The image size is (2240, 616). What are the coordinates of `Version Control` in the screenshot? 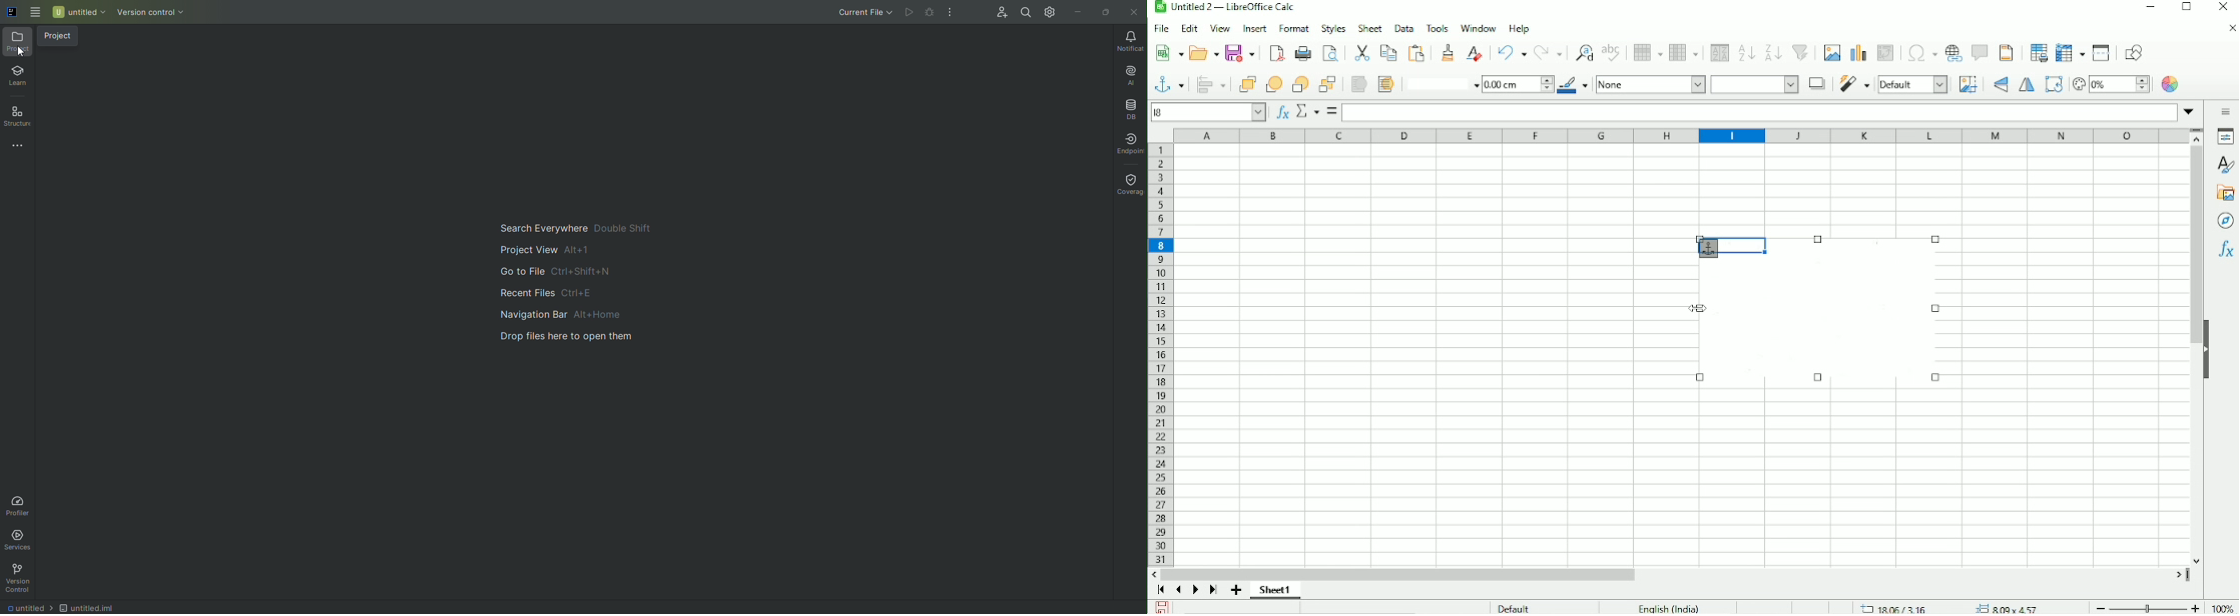 It's located at (22, 579).